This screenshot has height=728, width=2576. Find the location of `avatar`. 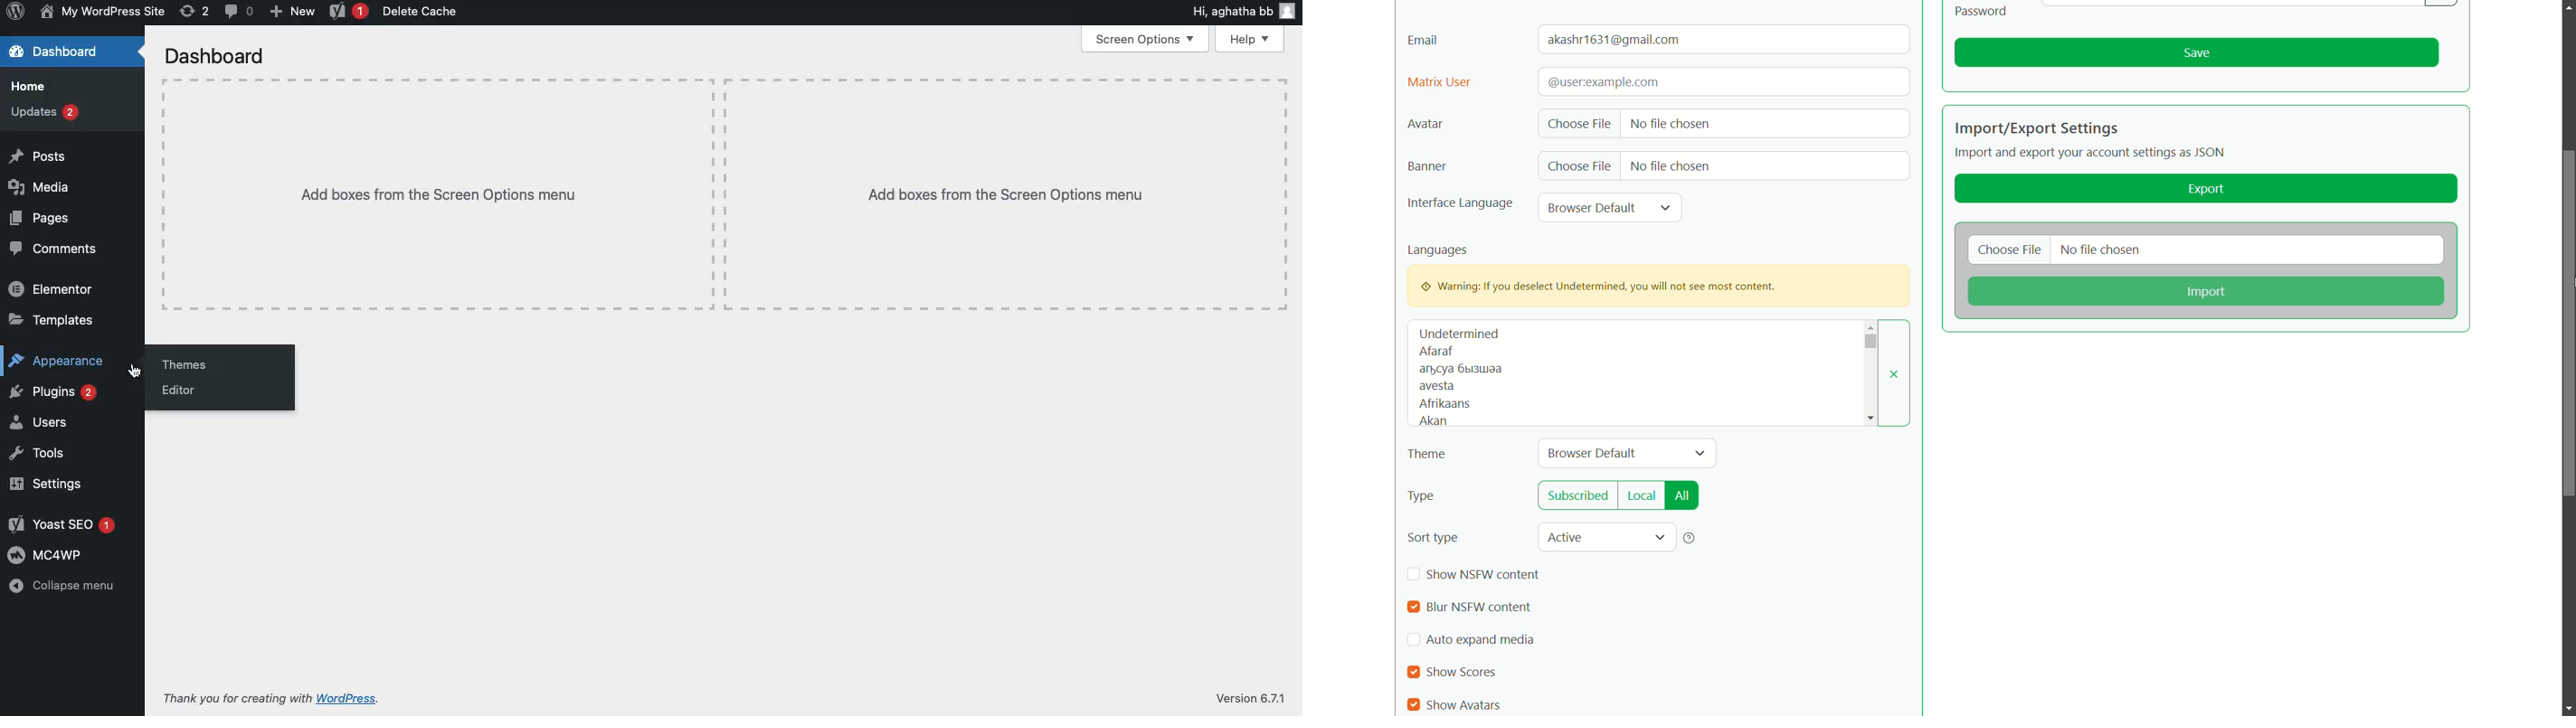

avatar is located at coordinates (1425, 125).